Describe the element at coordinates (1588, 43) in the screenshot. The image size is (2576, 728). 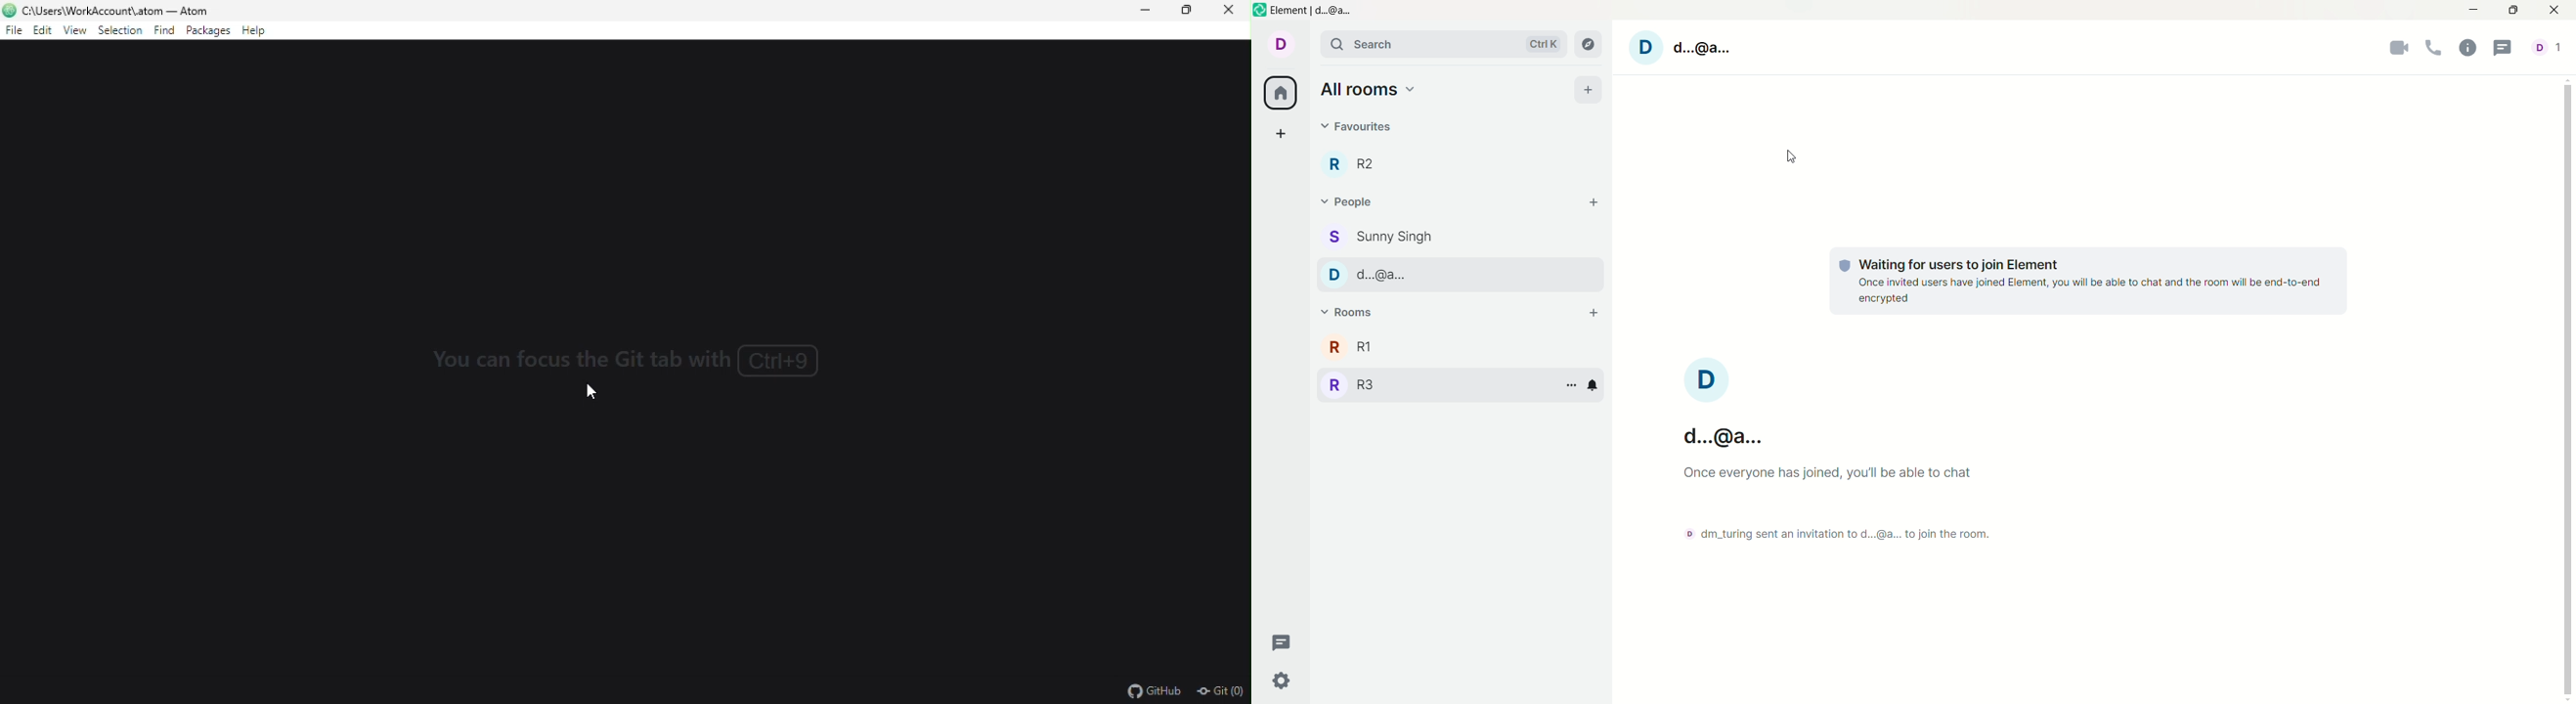
I see `explore room` at that location.